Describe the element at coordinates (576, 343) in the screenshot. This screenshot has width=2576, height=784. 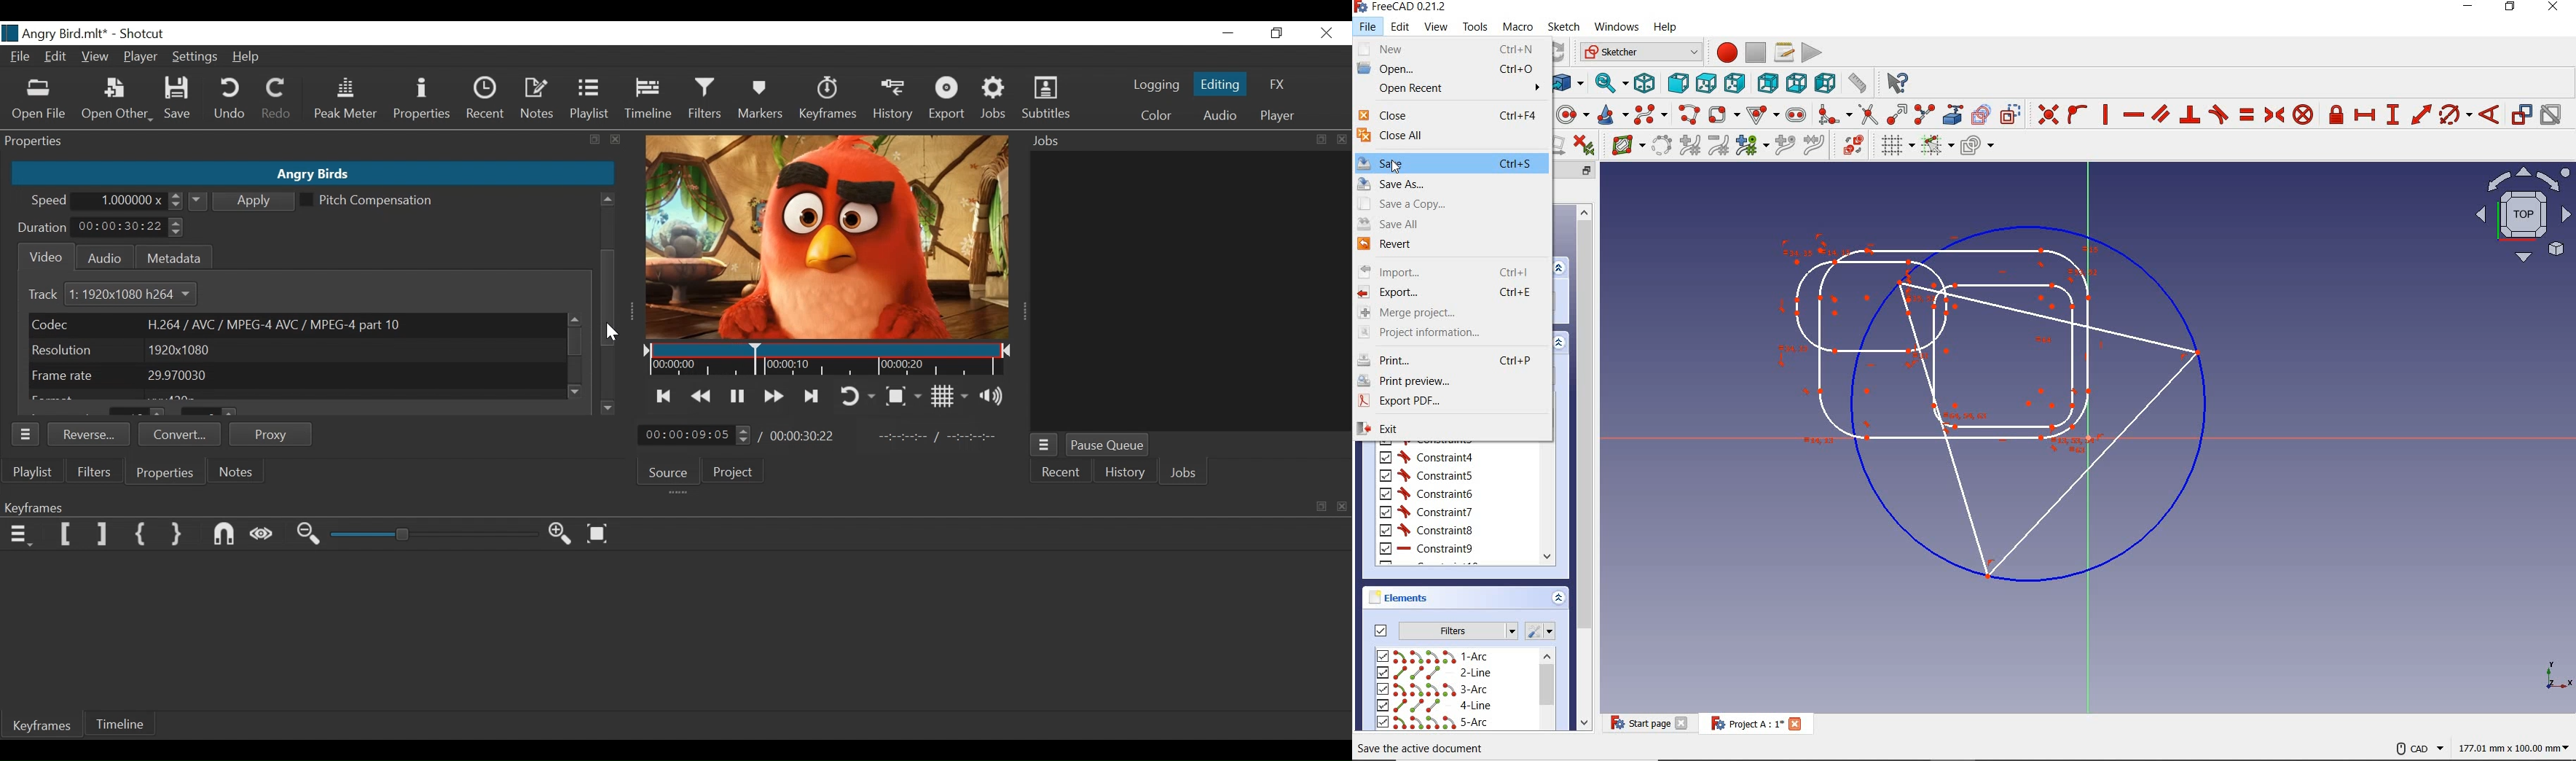
I see `Vertical Scroll bar` at that location.